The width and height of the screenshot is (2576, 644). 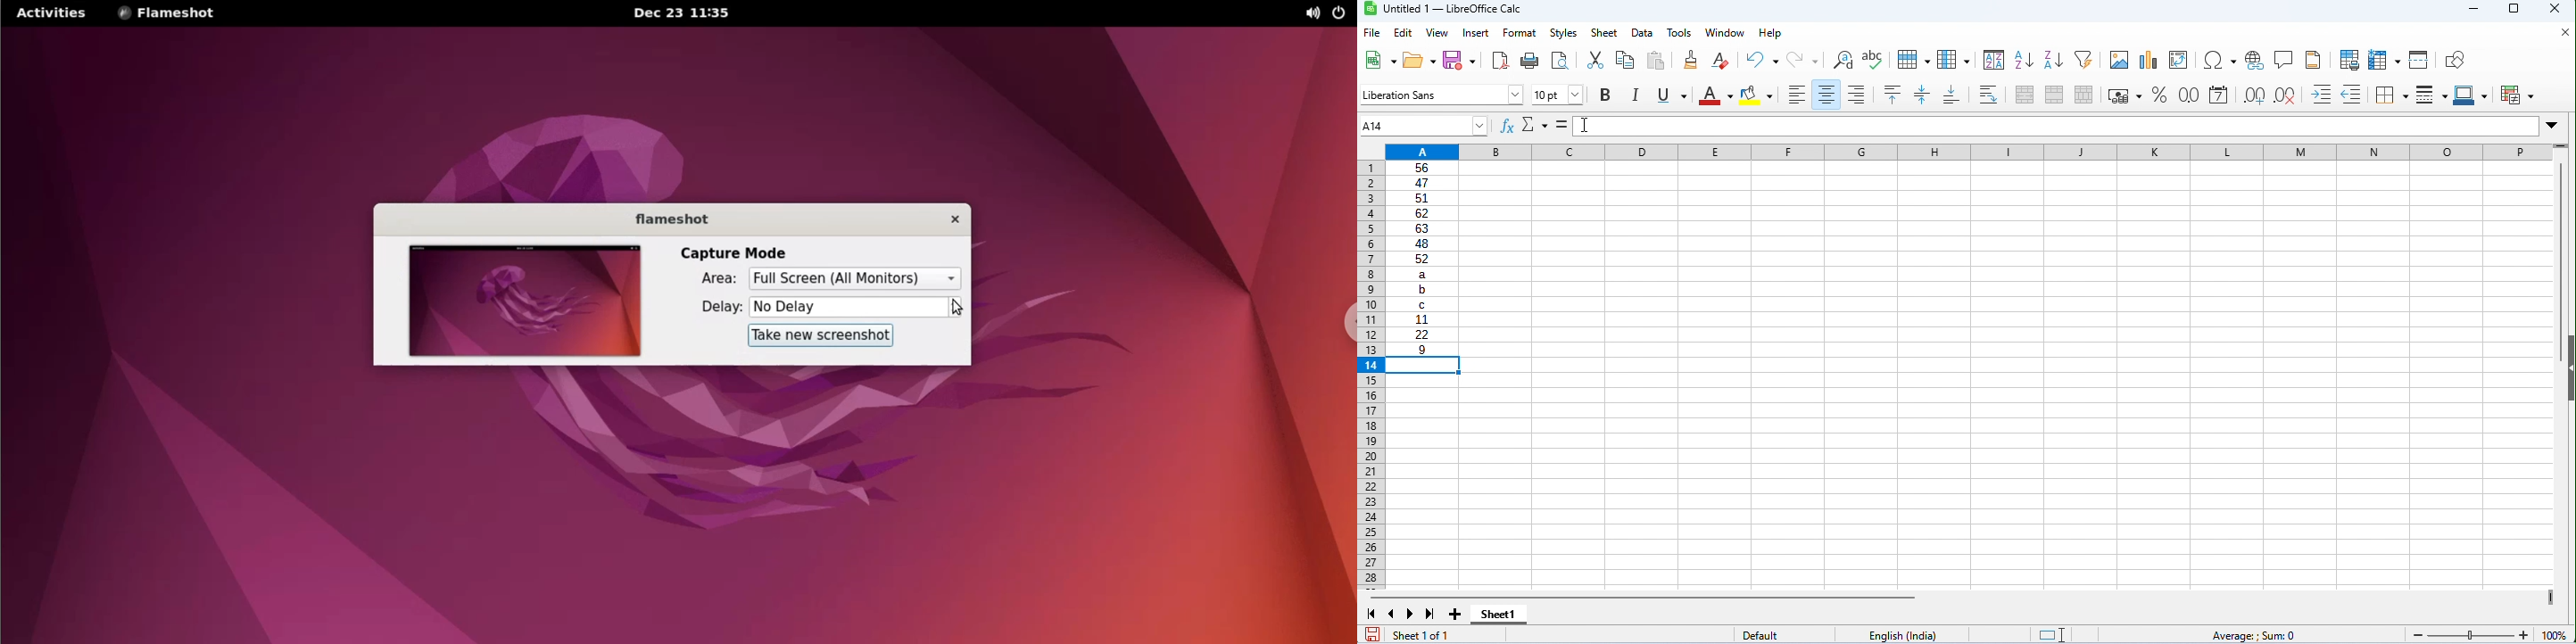 What do you see at coordinates (2552, 598) in the screenshot?
I see `drag to view next columns` at bounding box center [2552, 598].